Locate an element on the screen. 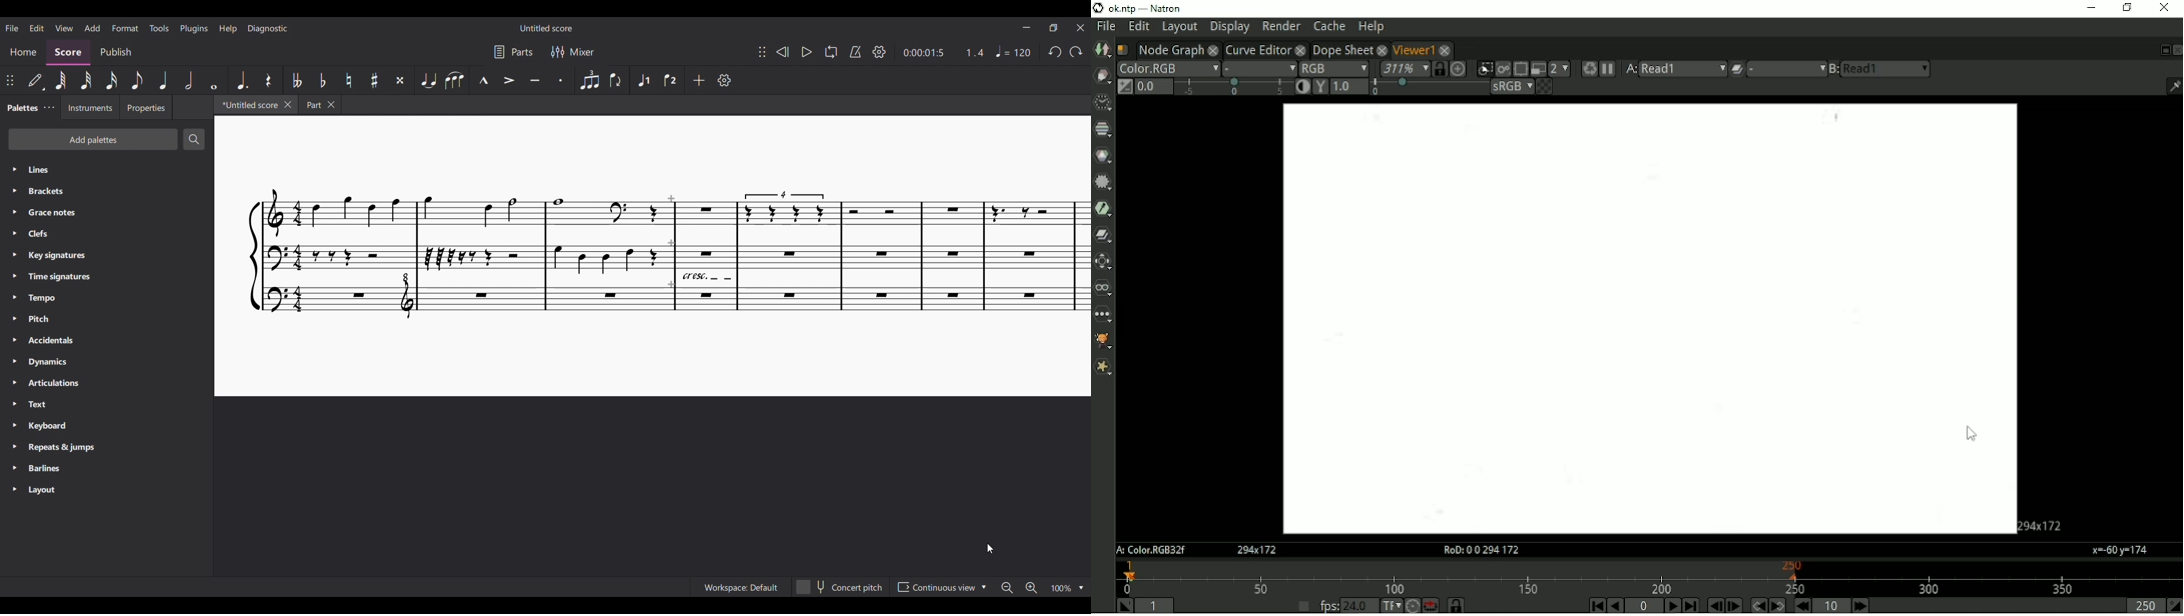 The image size is (2184, 616). Layout is located at coordinates (1178, 27).